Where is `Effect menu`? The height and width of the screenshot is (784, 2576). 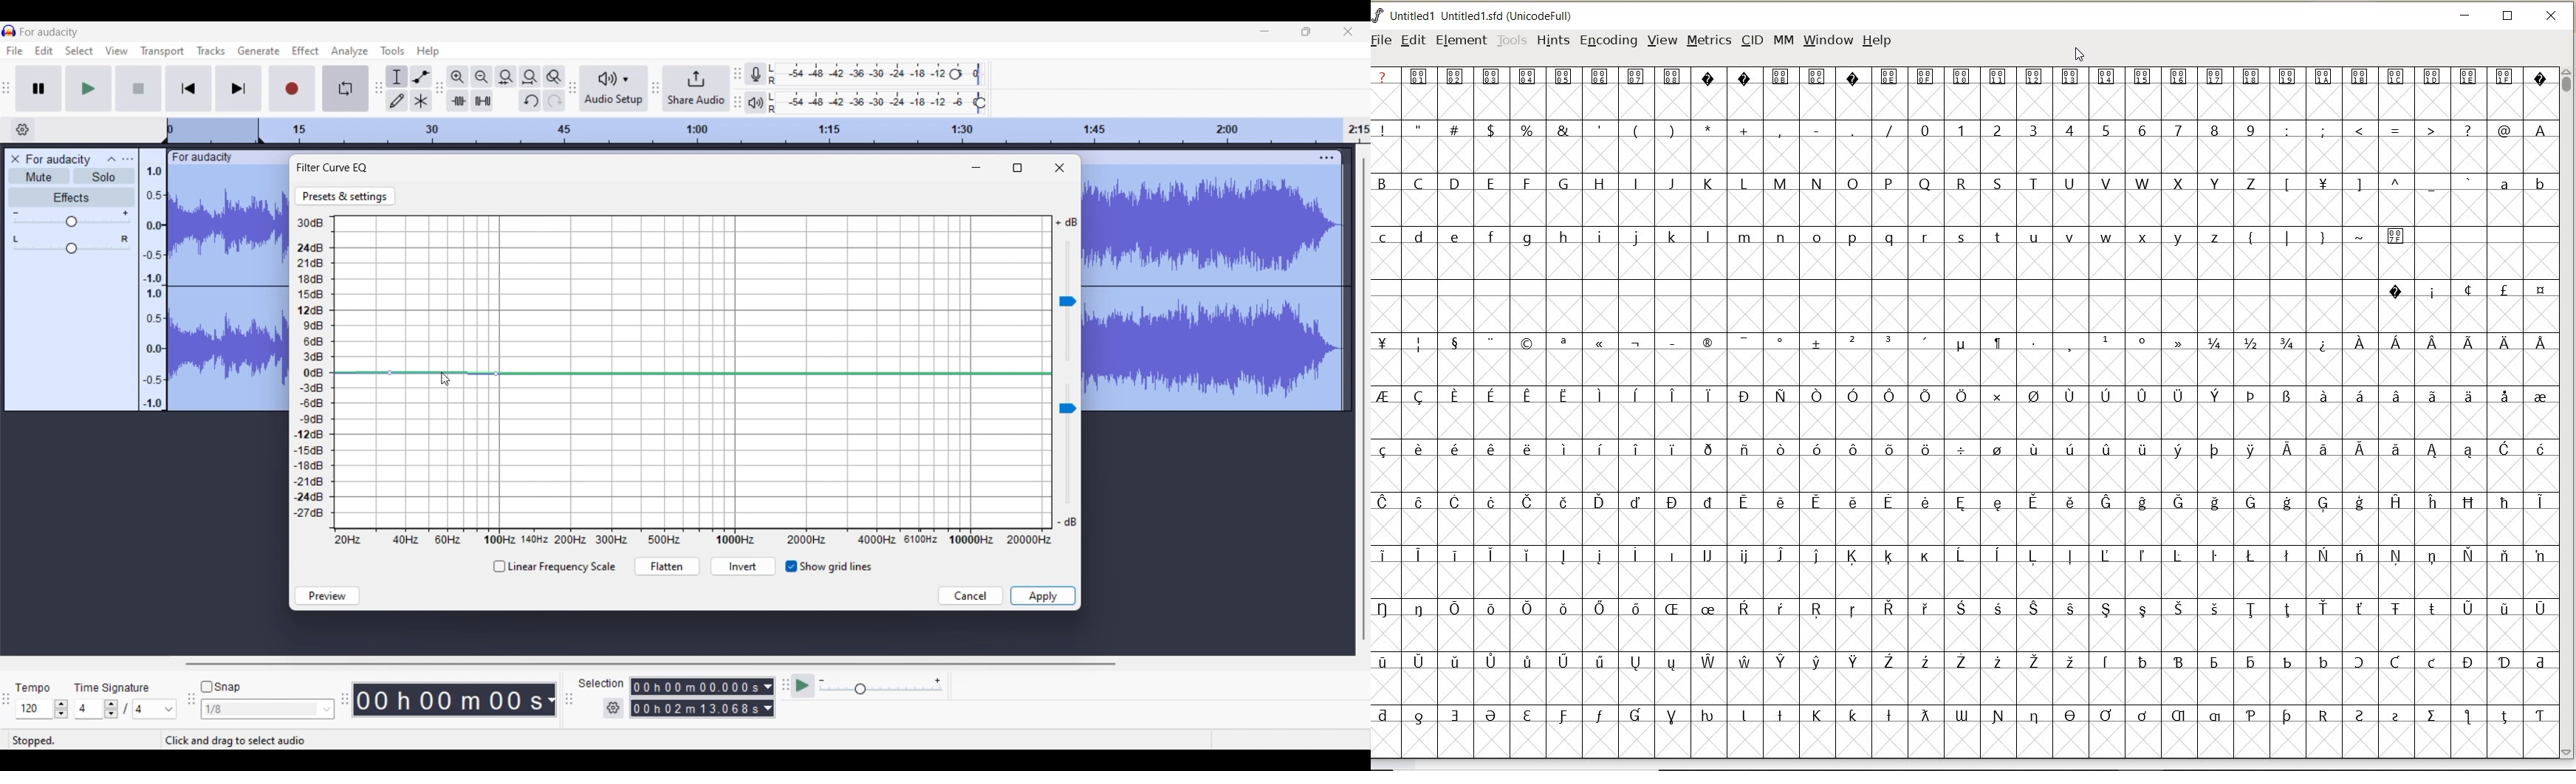
Effect menu is located at coordinates (305, 49).